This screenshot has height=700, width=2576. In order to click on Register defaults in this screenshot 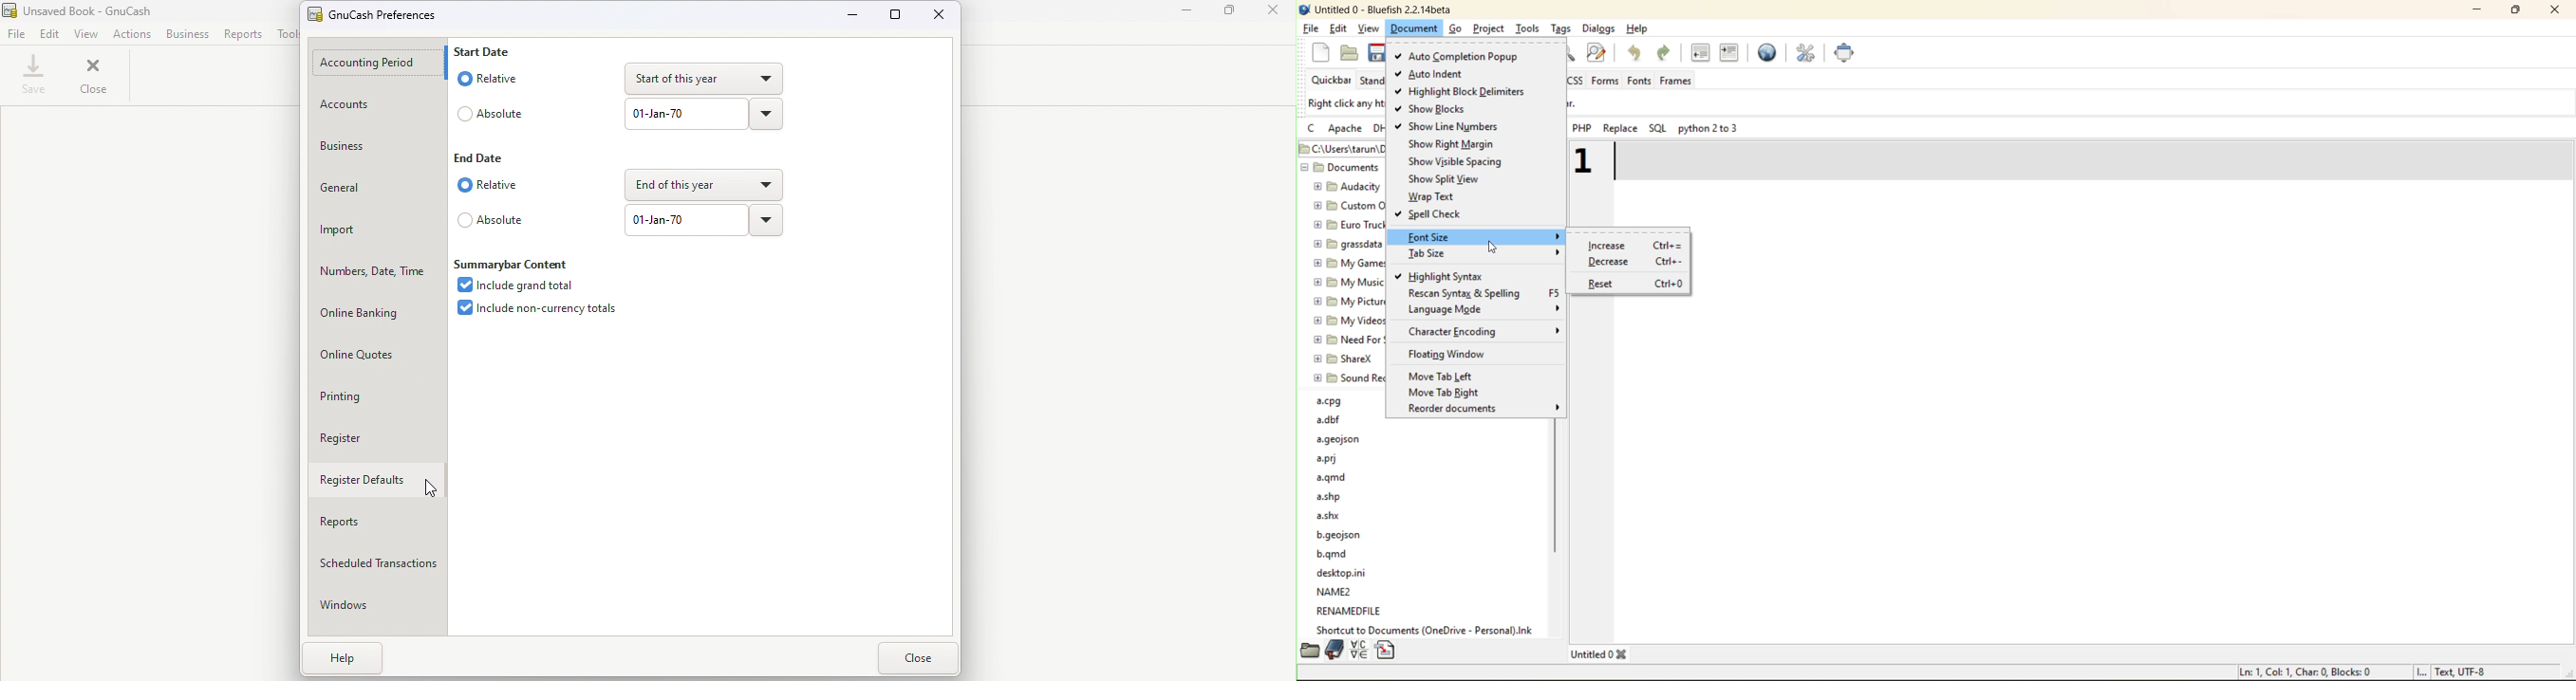, I will do `click(373, 479)`.